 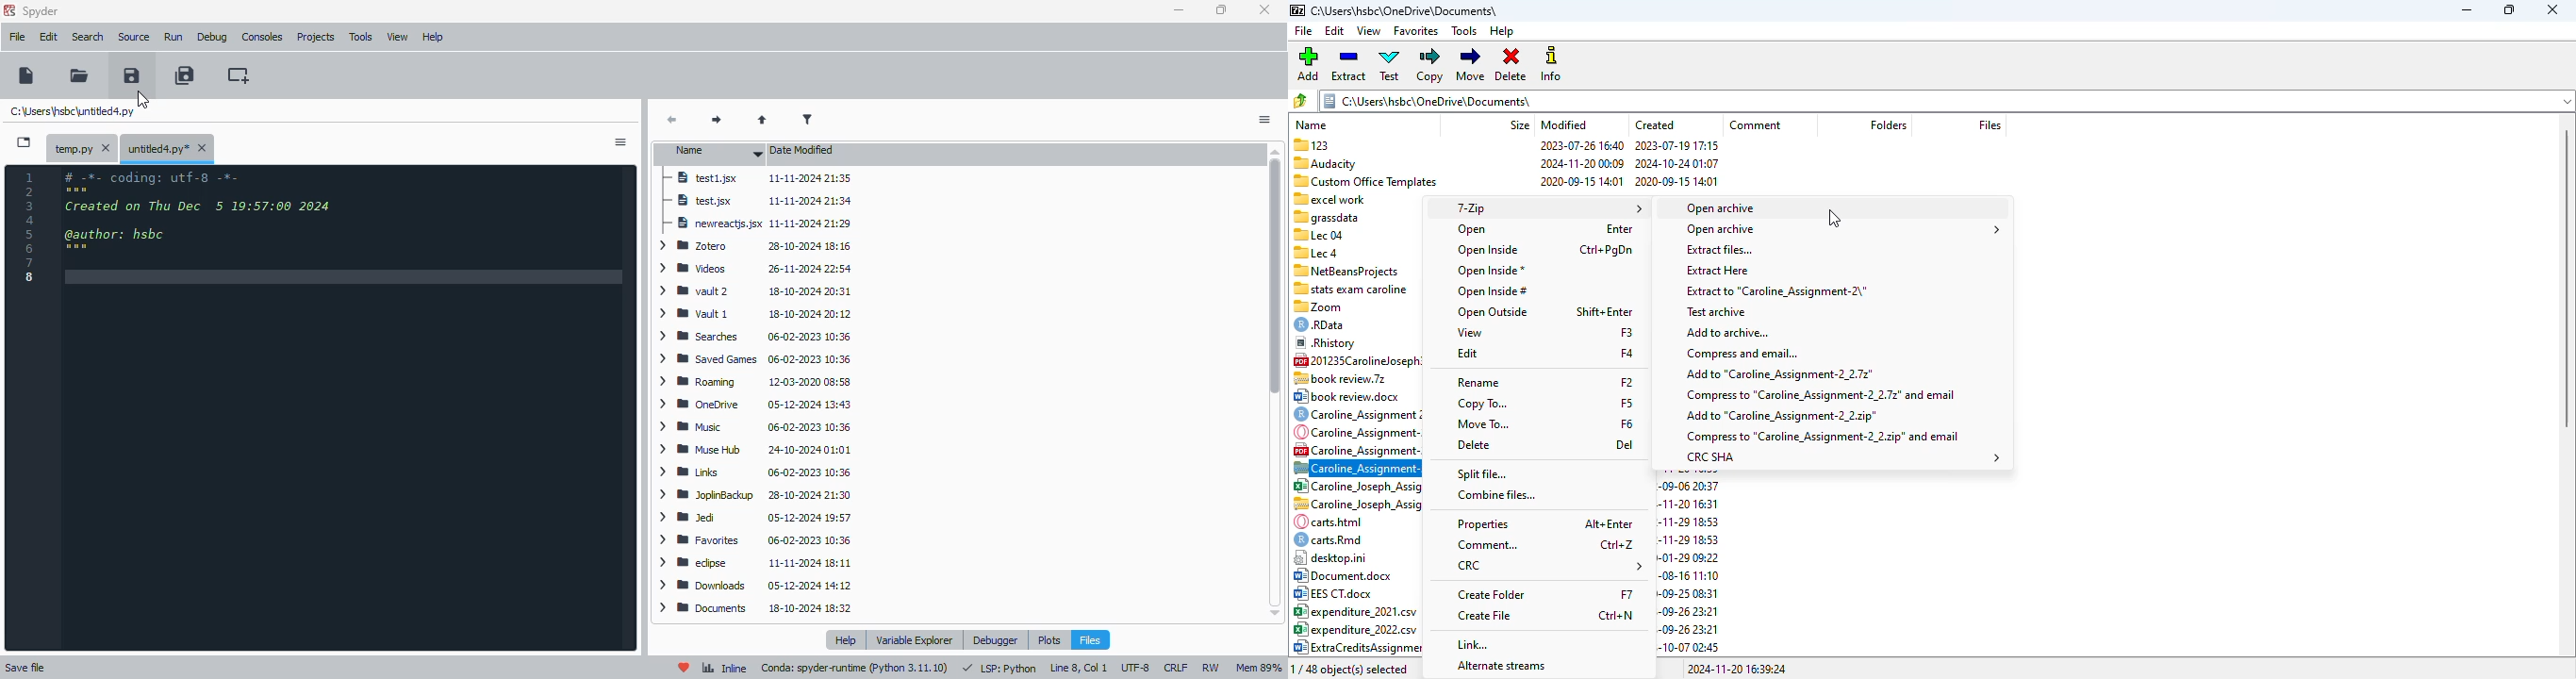 I want to click on shortcut for move to, so click(x=1627, y=423).